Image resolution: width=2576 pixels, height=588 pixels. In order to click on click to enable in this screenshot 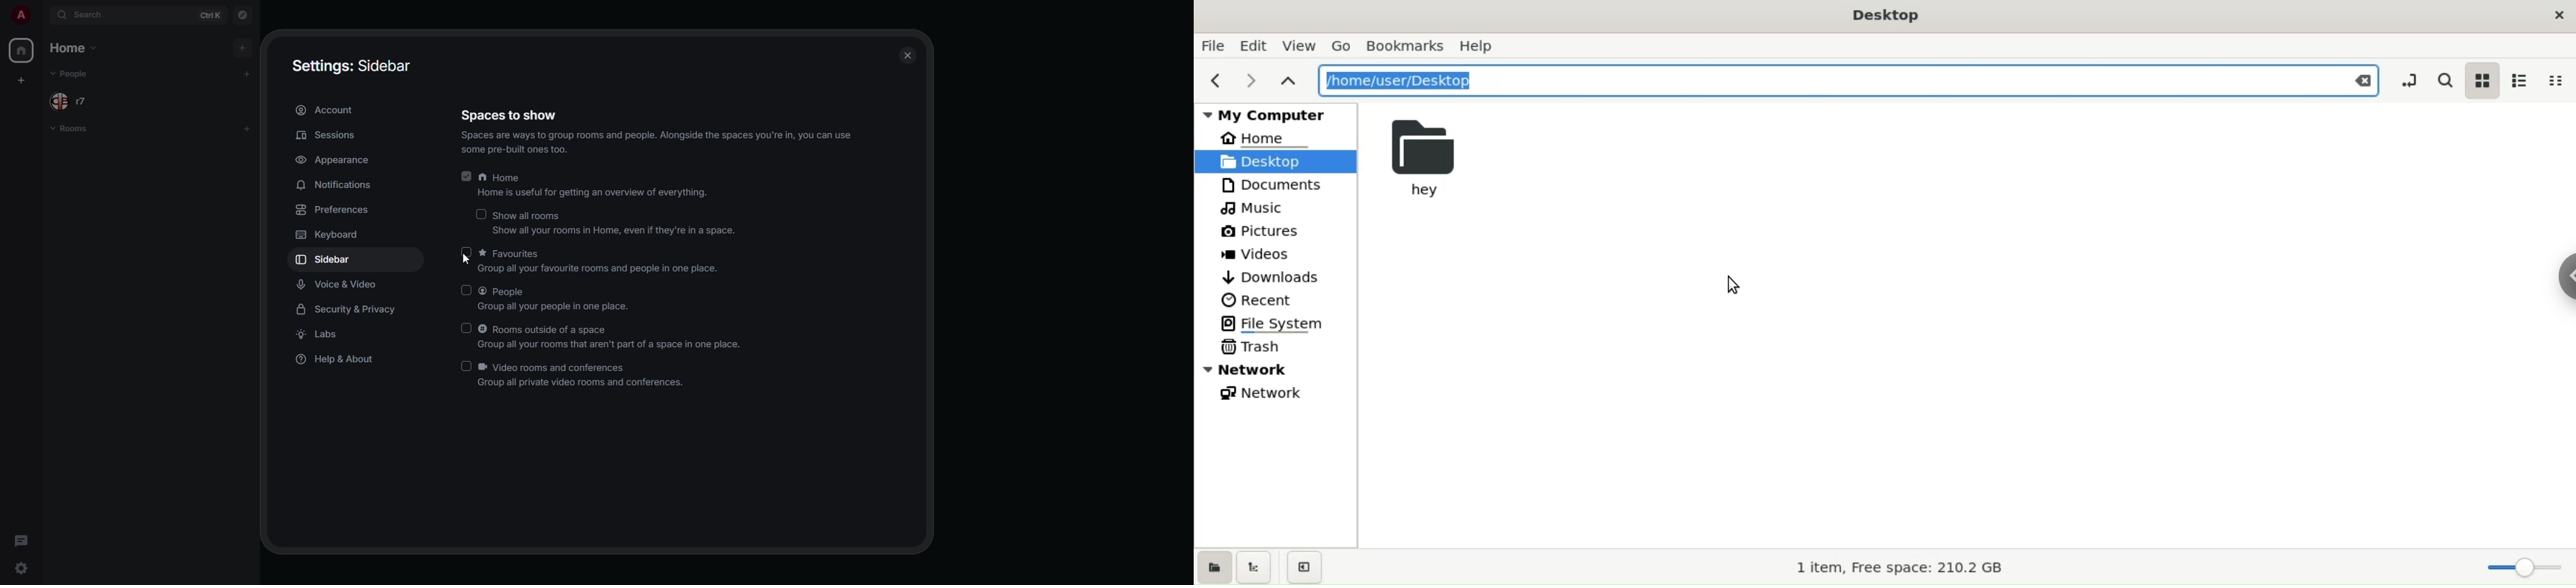, I will do `click(468, 289)`.